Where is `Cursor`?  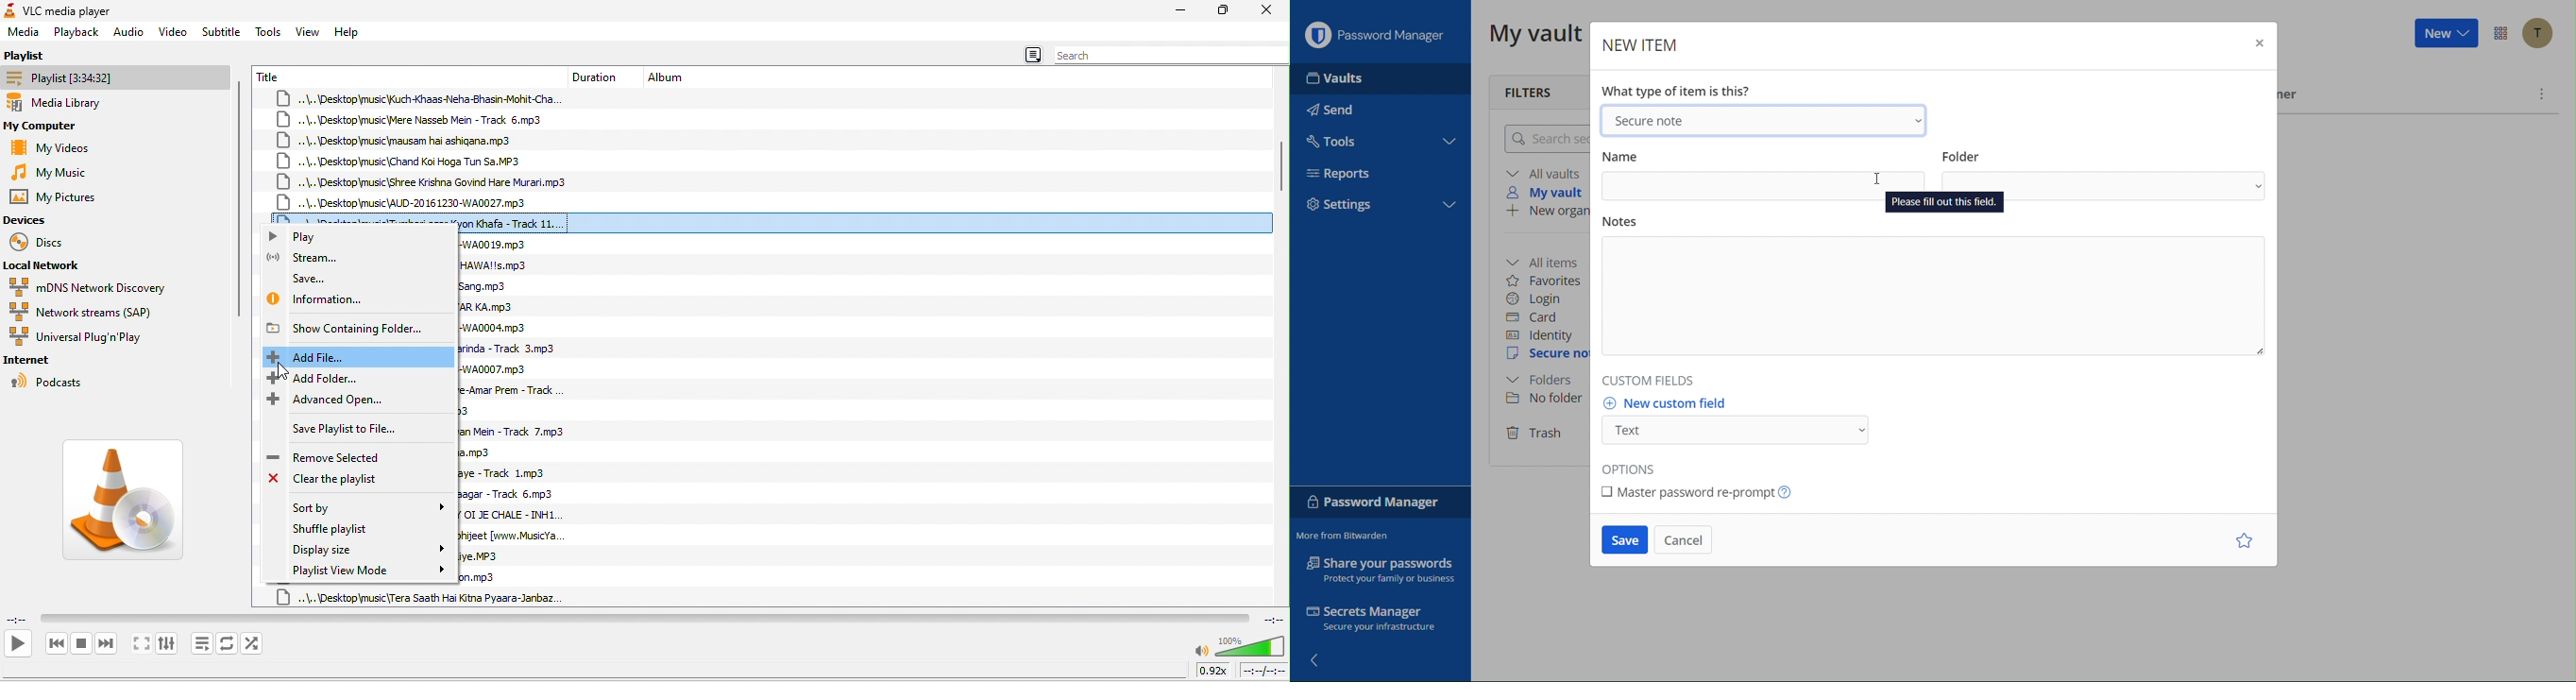 Cursor is located at coordinates (1878, 180).